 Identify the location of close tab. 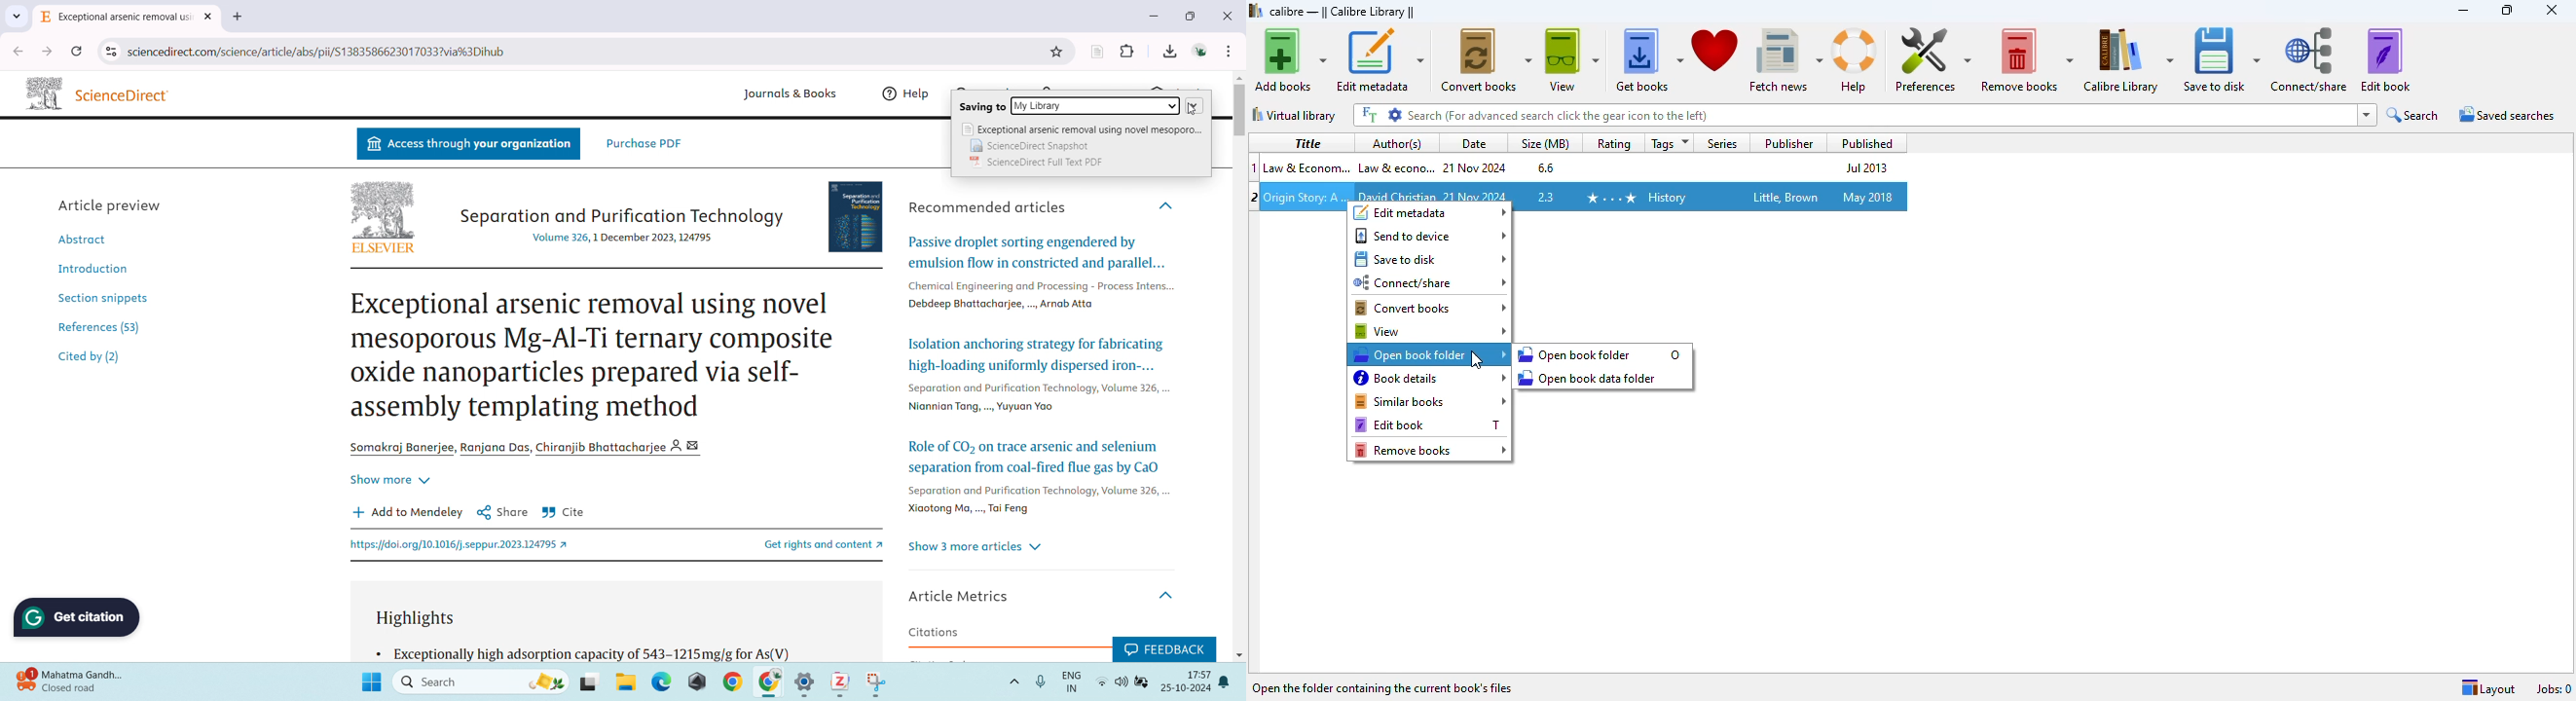
(210, 17).